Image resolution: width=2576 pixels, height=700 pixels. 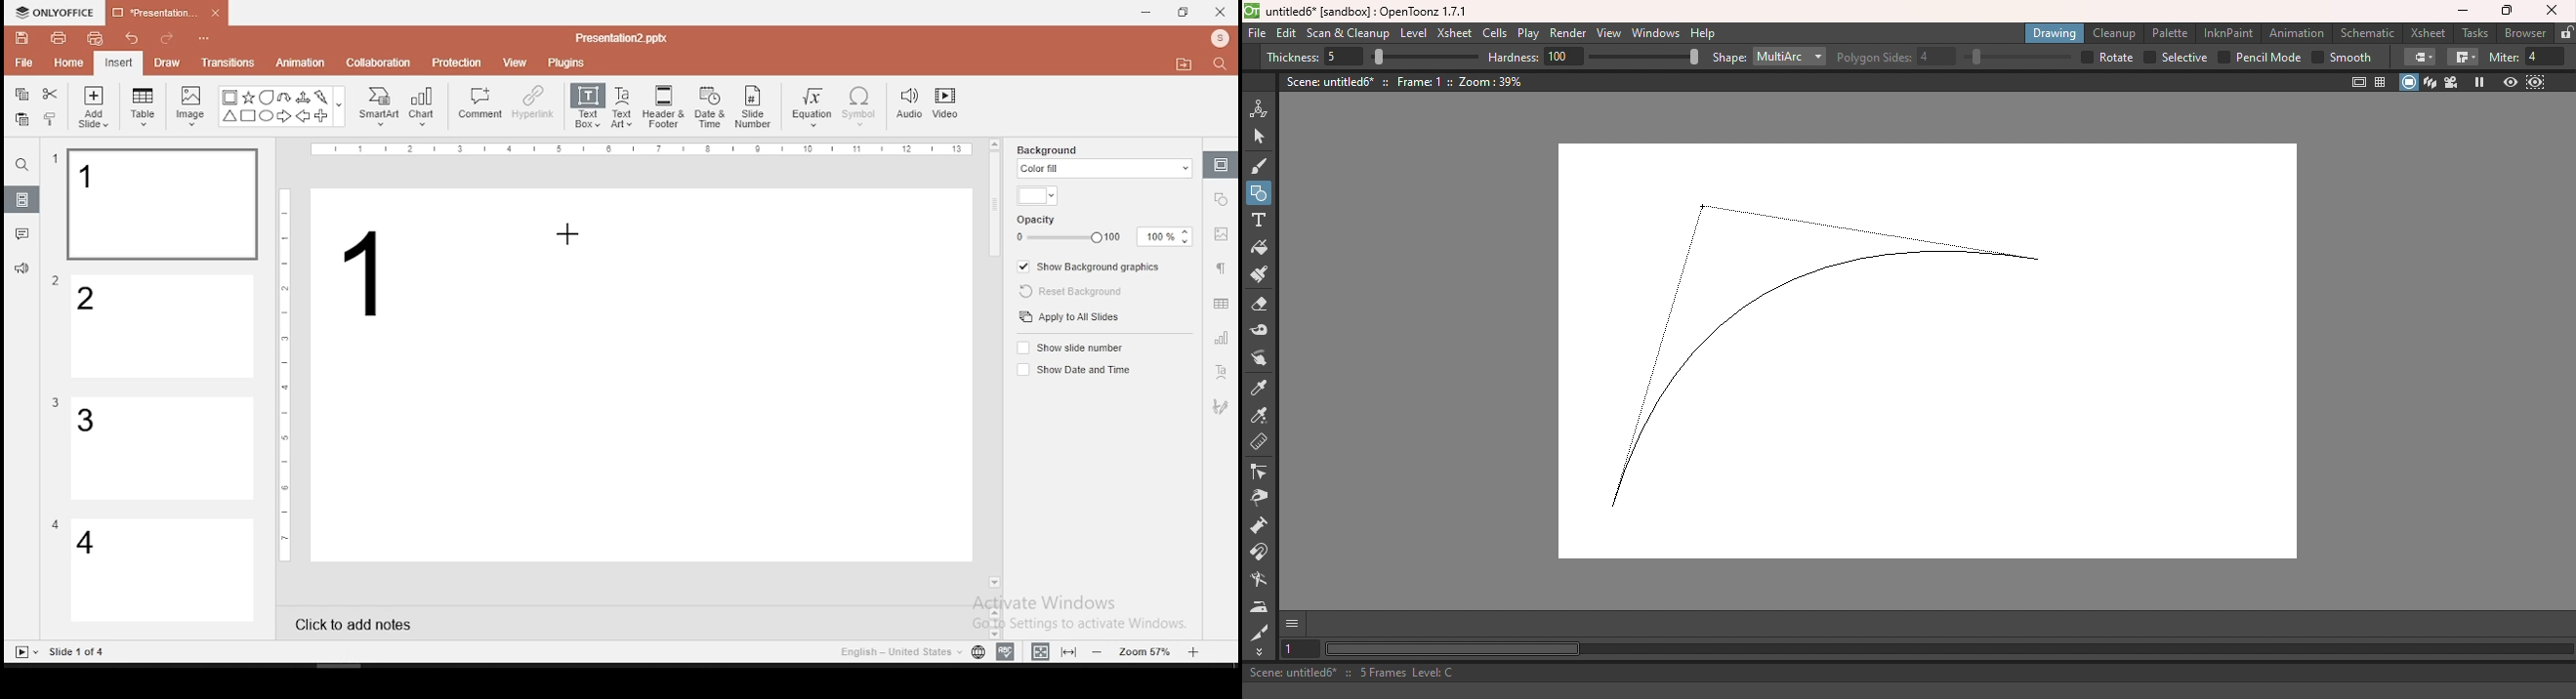 What do you see at coordinates (666, 108) in the screenshot?
I see `header and footer` at bounding box center [666, 108].